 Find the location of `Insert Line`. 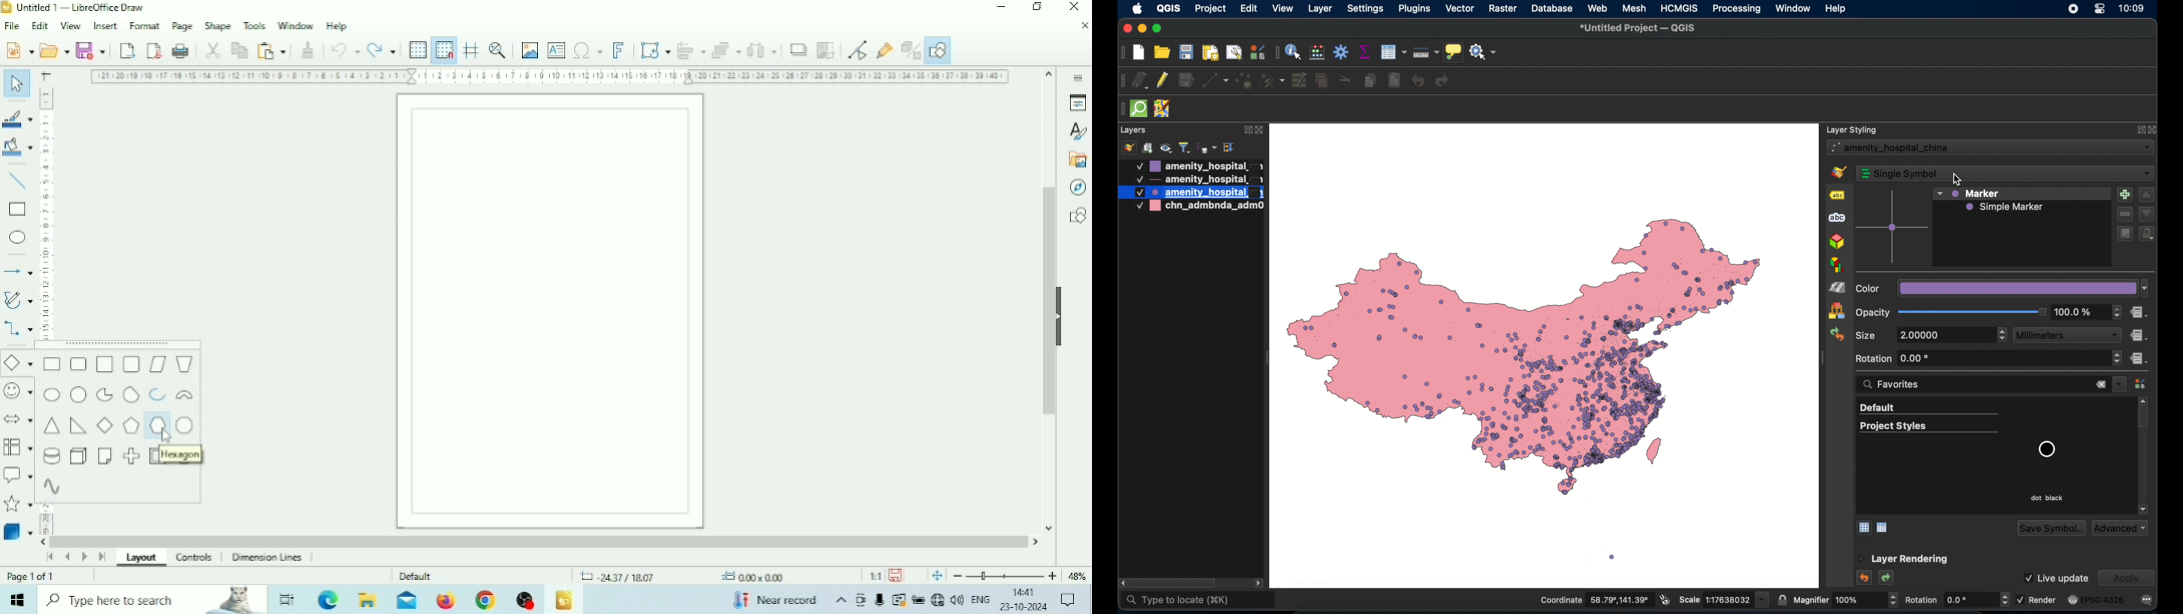

Insert Line is located at coordinates (18, 182).